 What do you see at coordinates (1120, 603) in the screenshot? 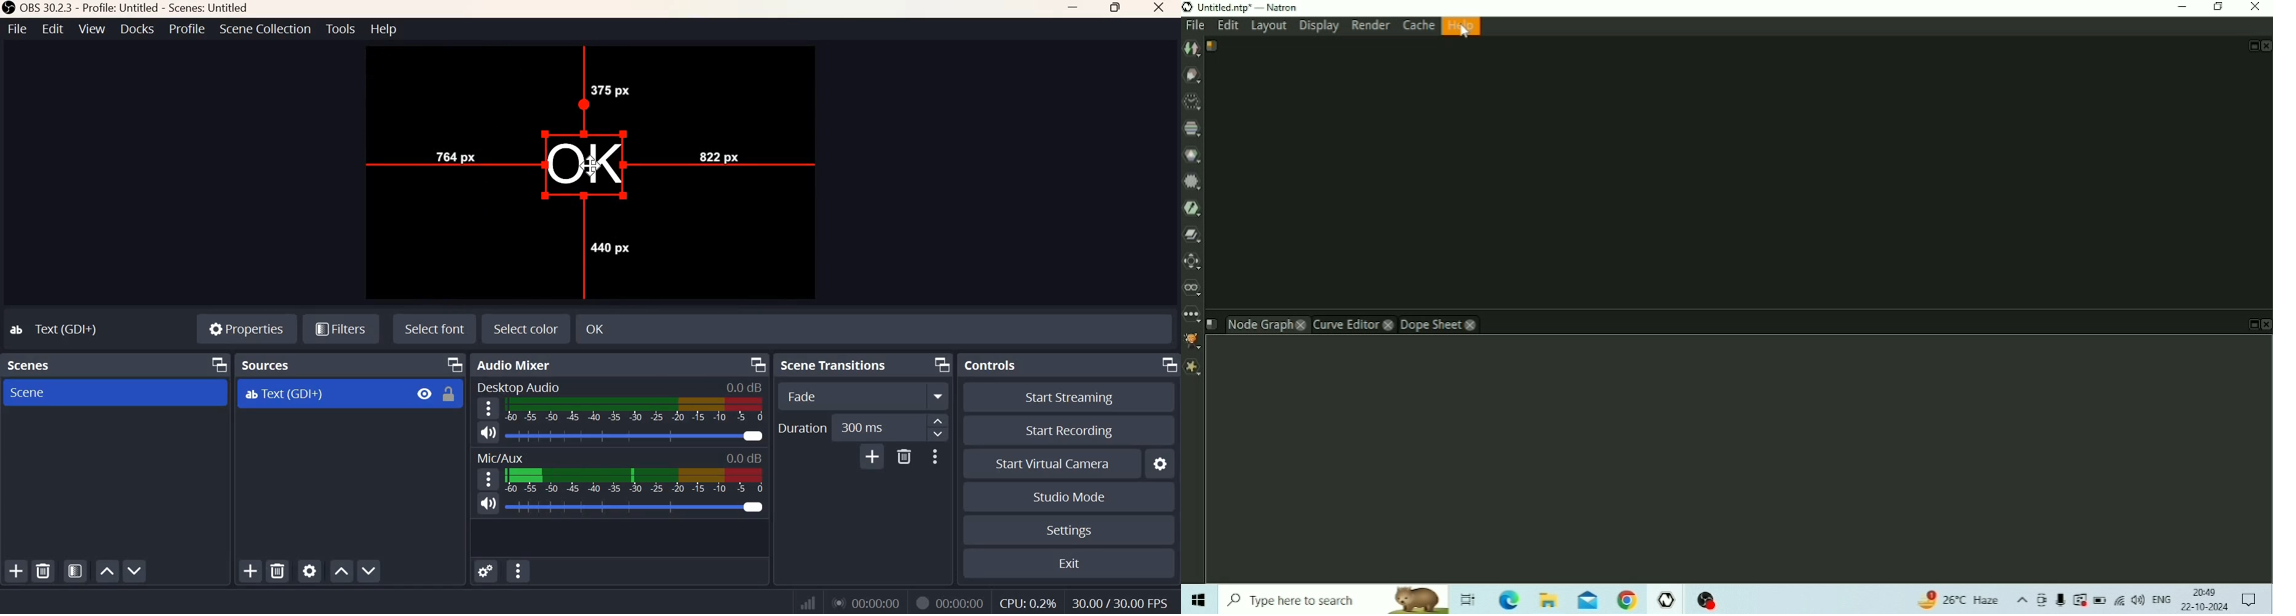
I see `Frame Rate (FPS)` at bounding box center [1120, 603].